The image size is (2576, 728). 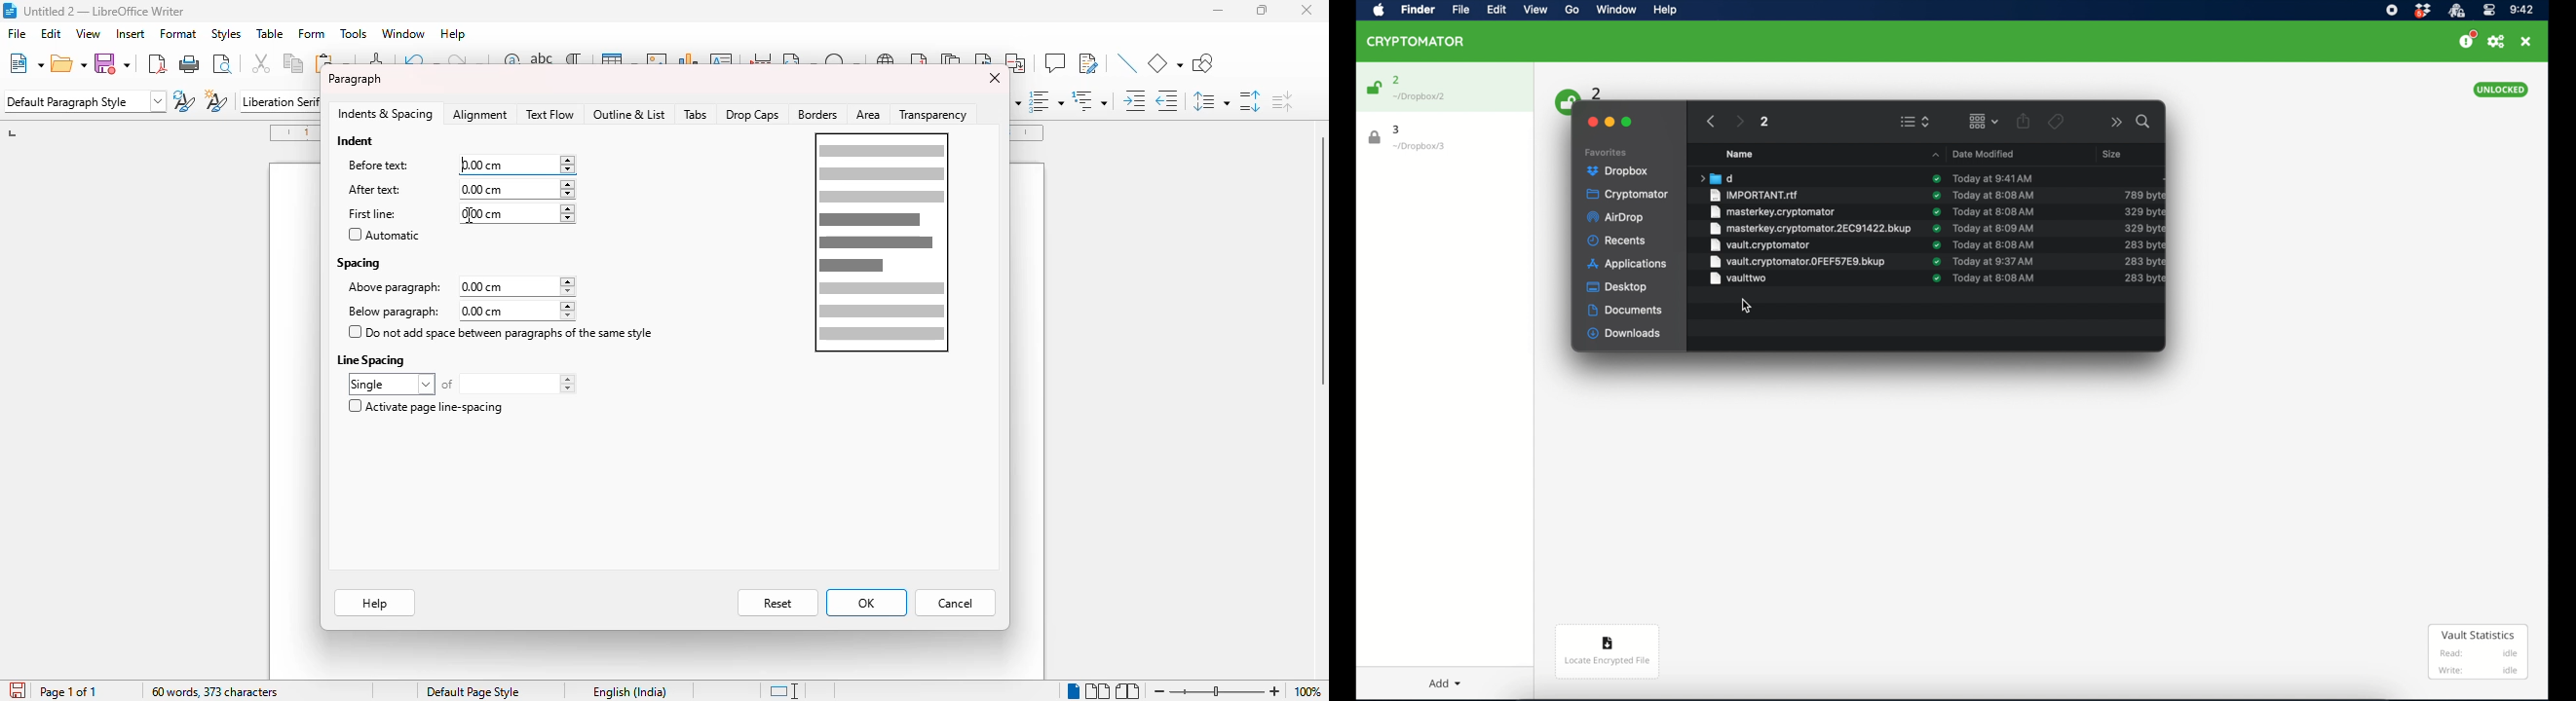 I want to click on title, so click(x=103, y=10).